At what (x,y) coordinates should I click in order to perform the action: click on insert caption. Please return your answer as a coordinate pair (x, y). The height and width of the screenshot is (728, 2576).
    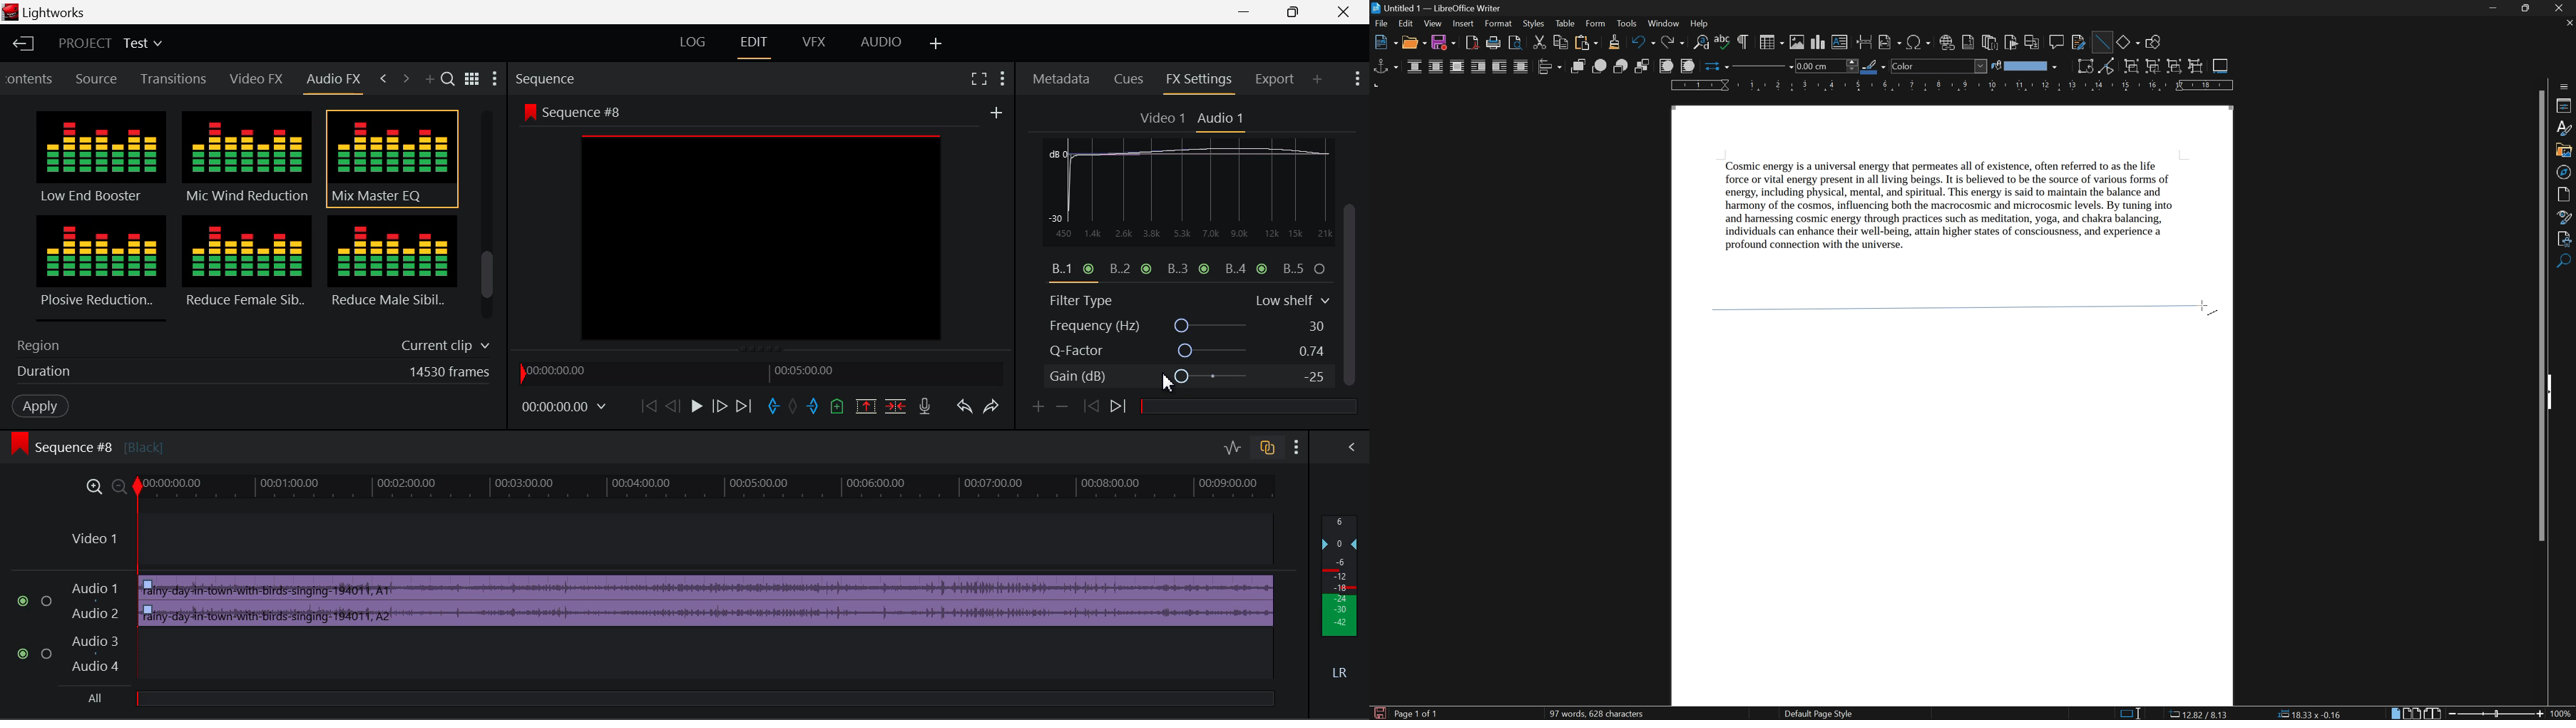
    Looking at the image, I should click on (2220, 65).